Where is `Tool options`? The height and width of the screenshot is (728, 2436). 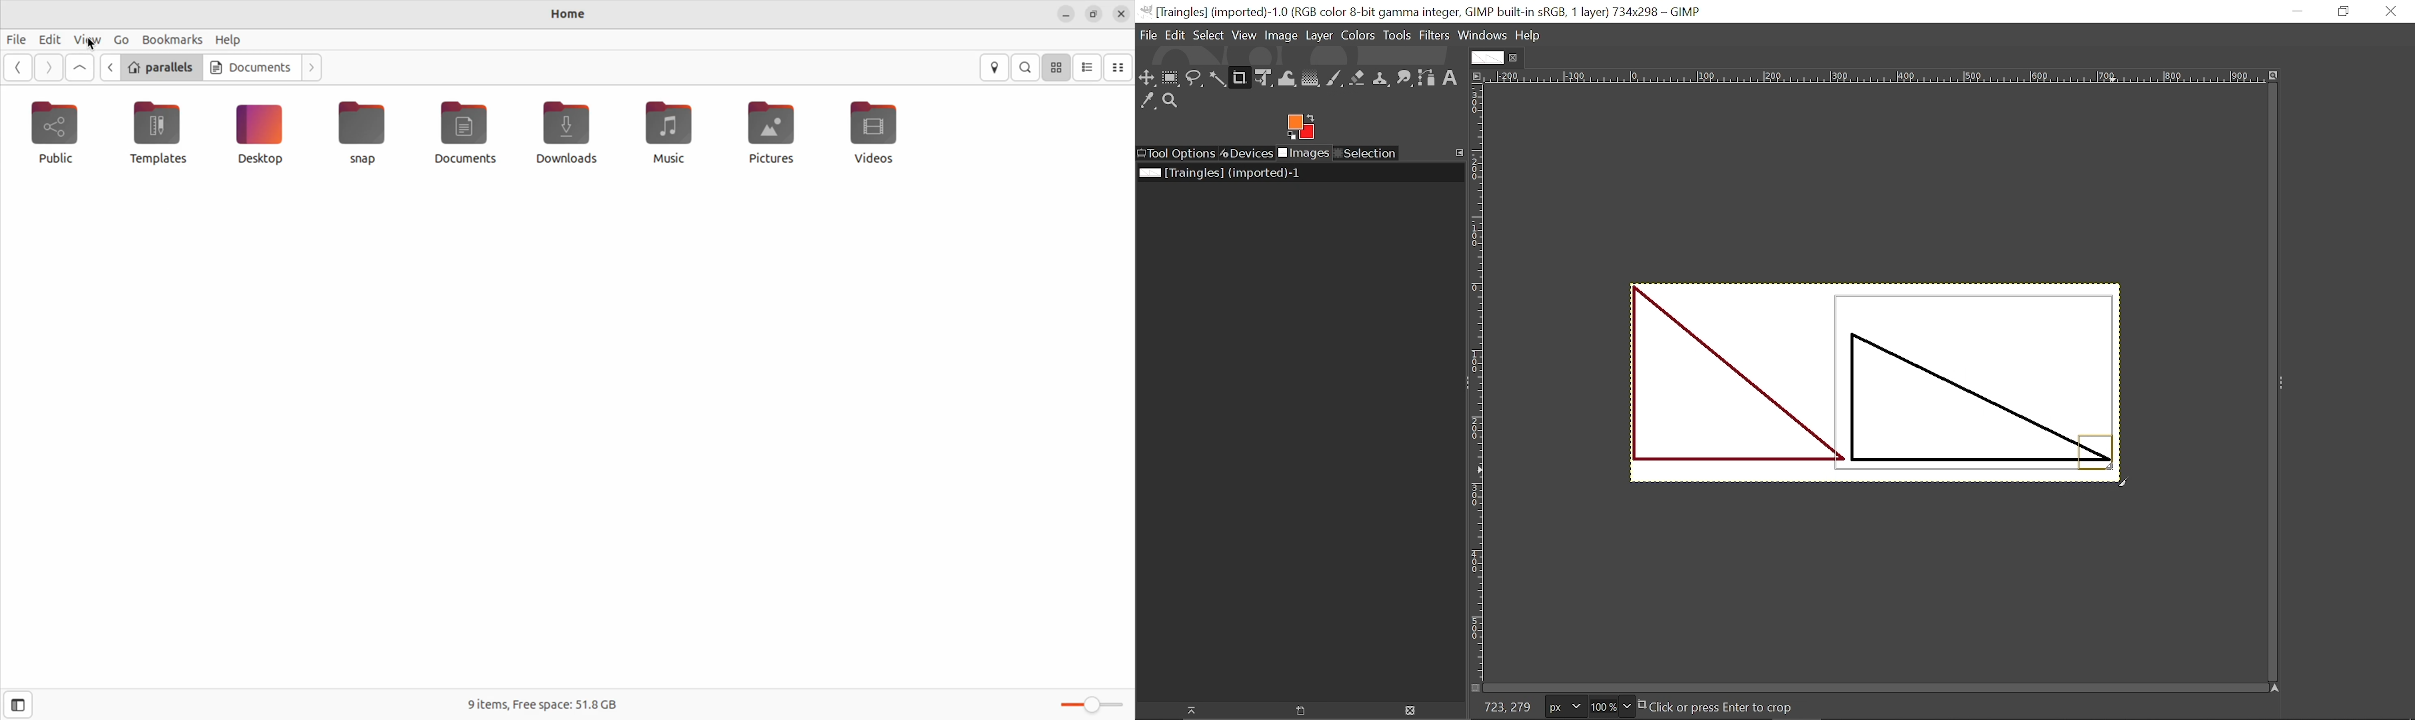
Tool options is located at coordinates (1176, 154).